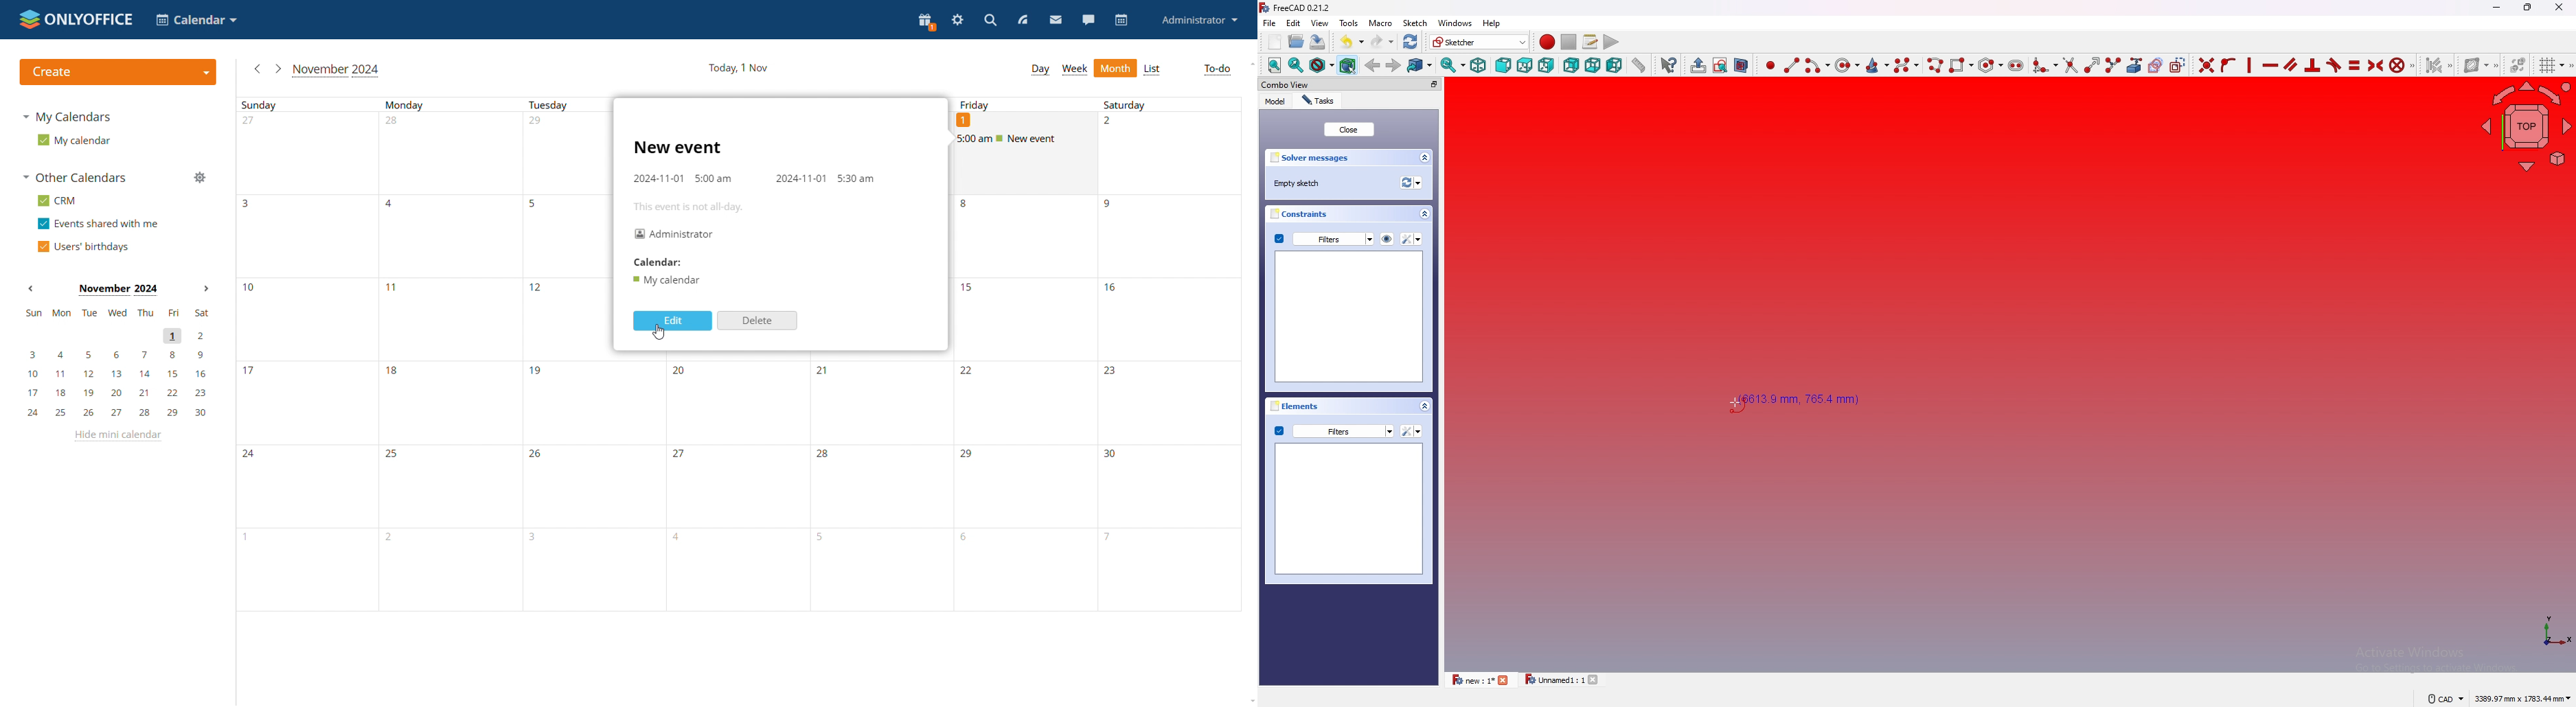  I want to click on (6613.9 mm, 765.4 mm), so click(1803, 400).